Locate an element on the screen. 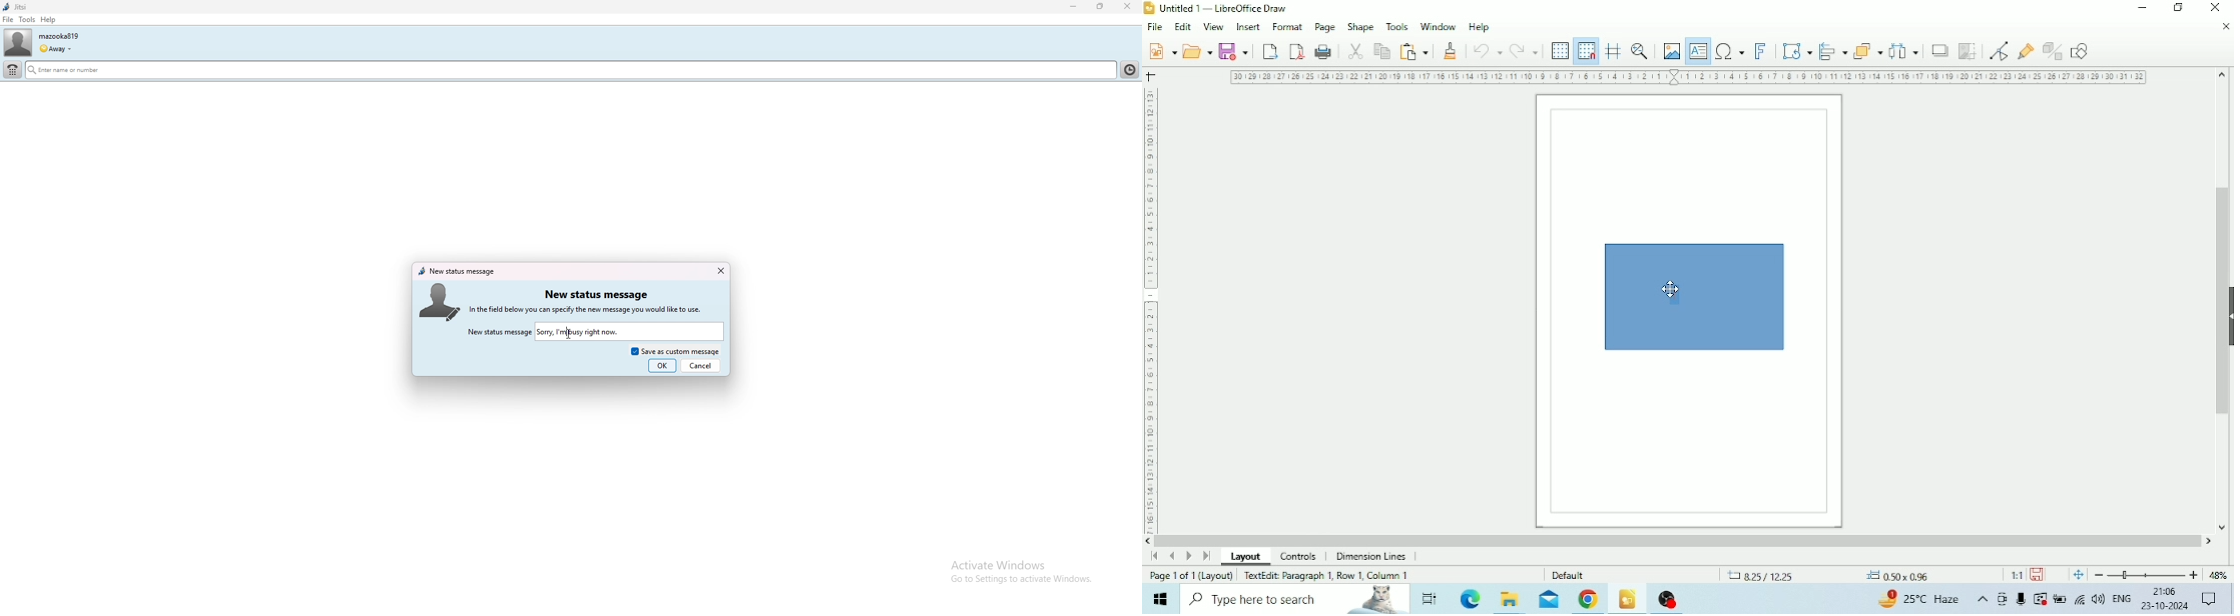  Show Gluepoint Functions is located at coordinates (2024, 52).